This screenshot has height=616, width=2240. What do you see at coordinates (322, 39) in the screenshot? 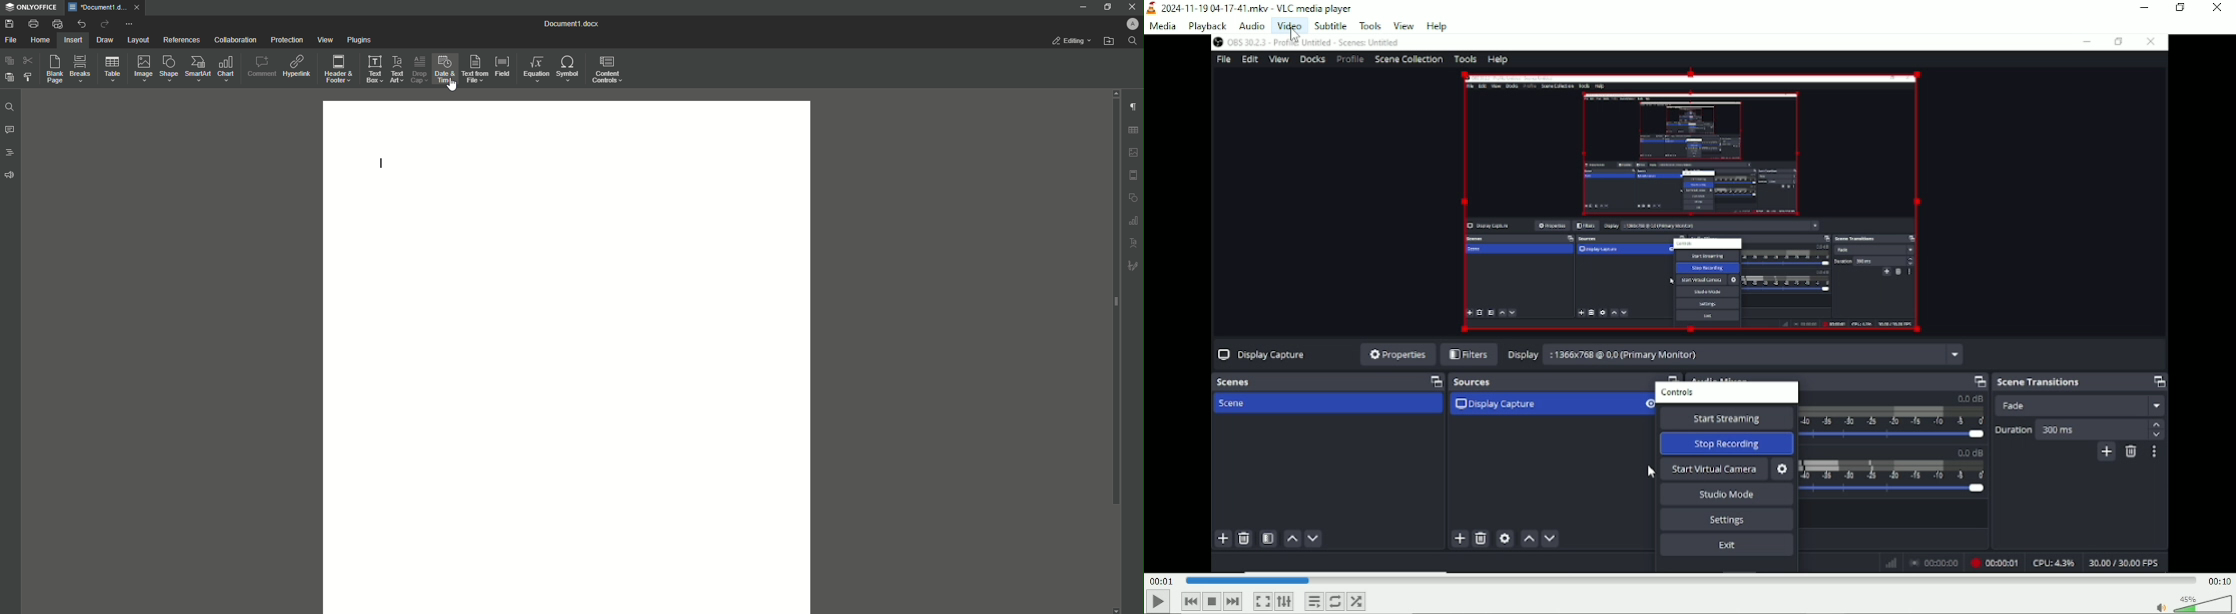
I see `View` at bounding box center [322, 39].